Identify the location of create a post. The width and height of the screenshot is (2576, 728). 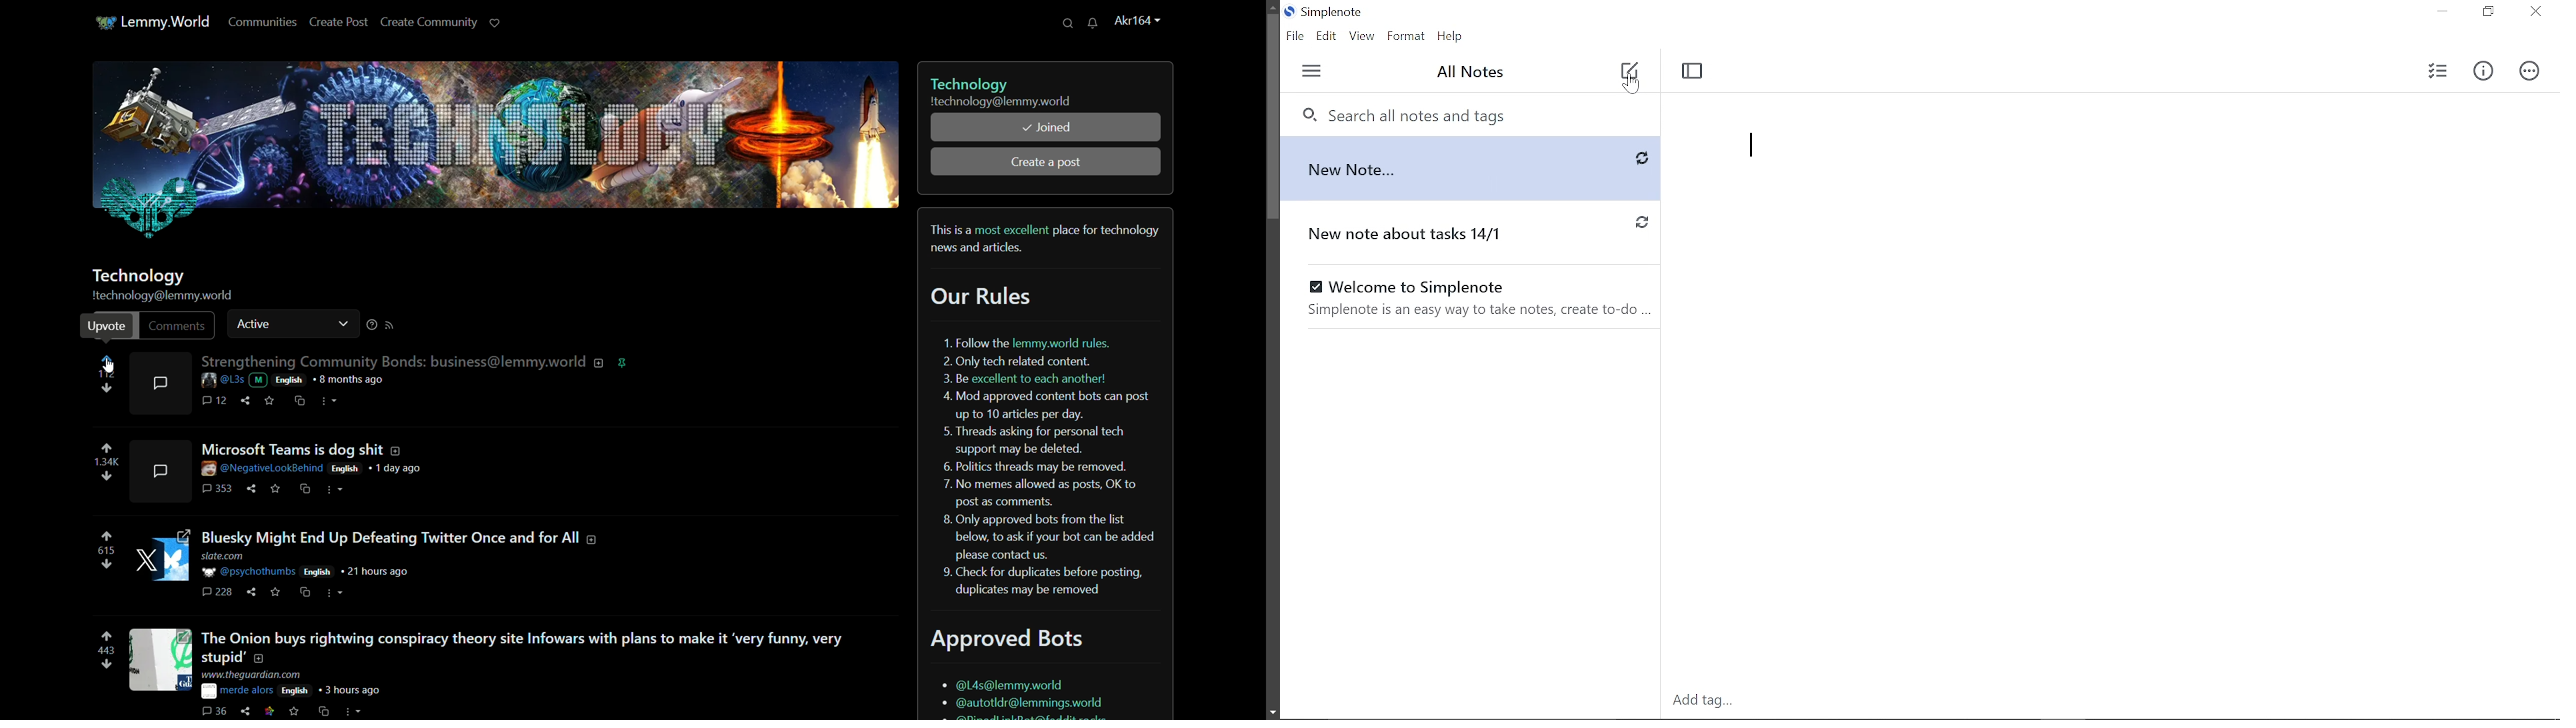
(1045, 161).